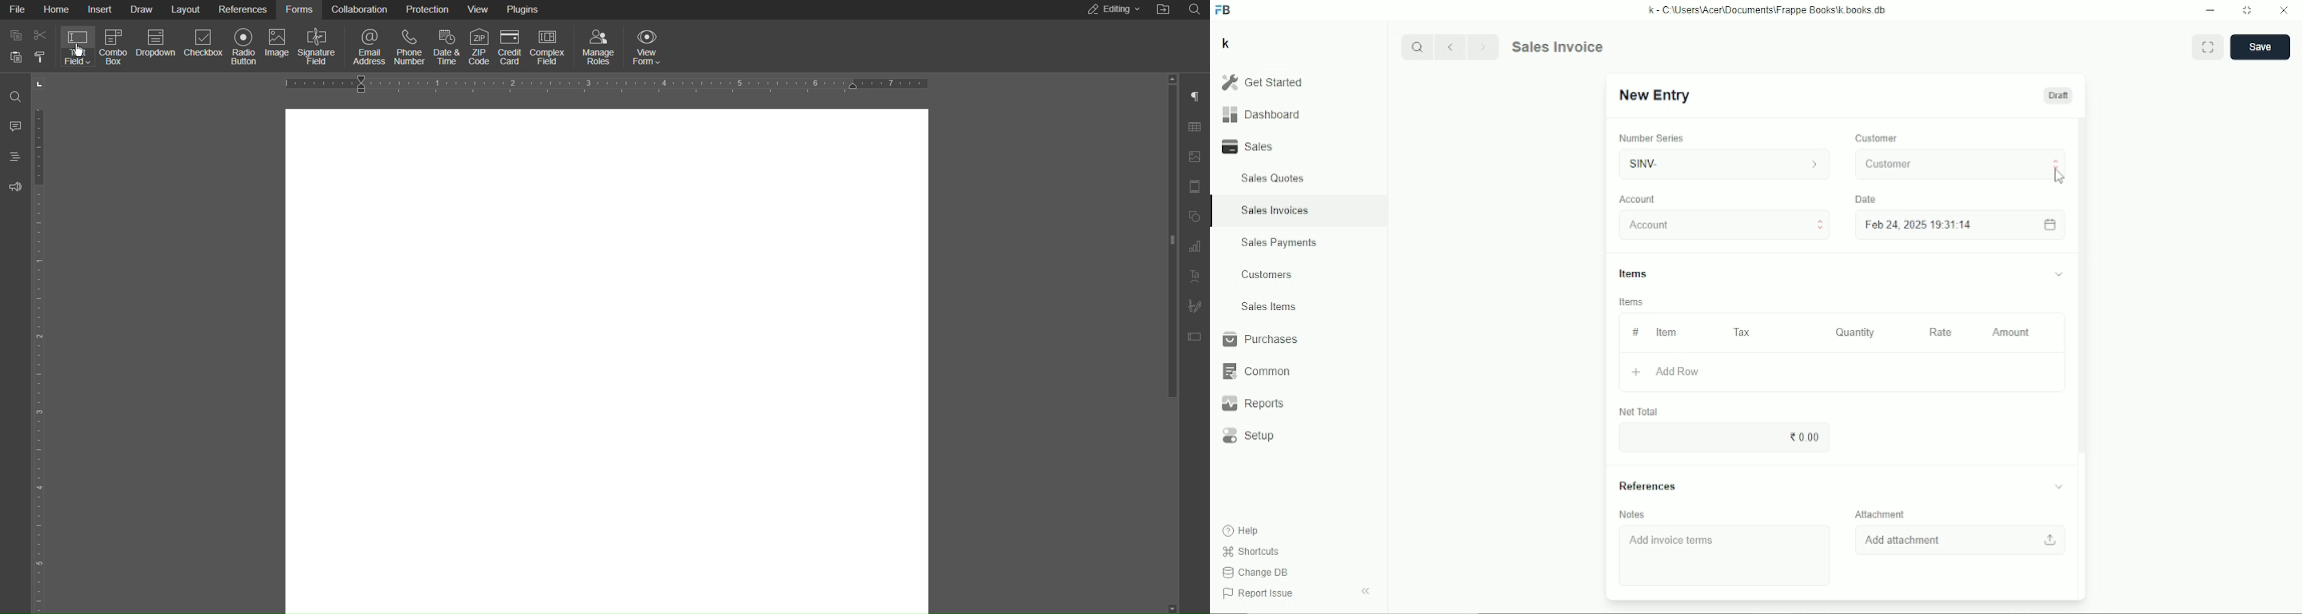 Image resolution: width=2324 pixels, height=616 pixels. Describe the element at coordinates (2260, 47) in the screenshot. I see `Save` at that location.